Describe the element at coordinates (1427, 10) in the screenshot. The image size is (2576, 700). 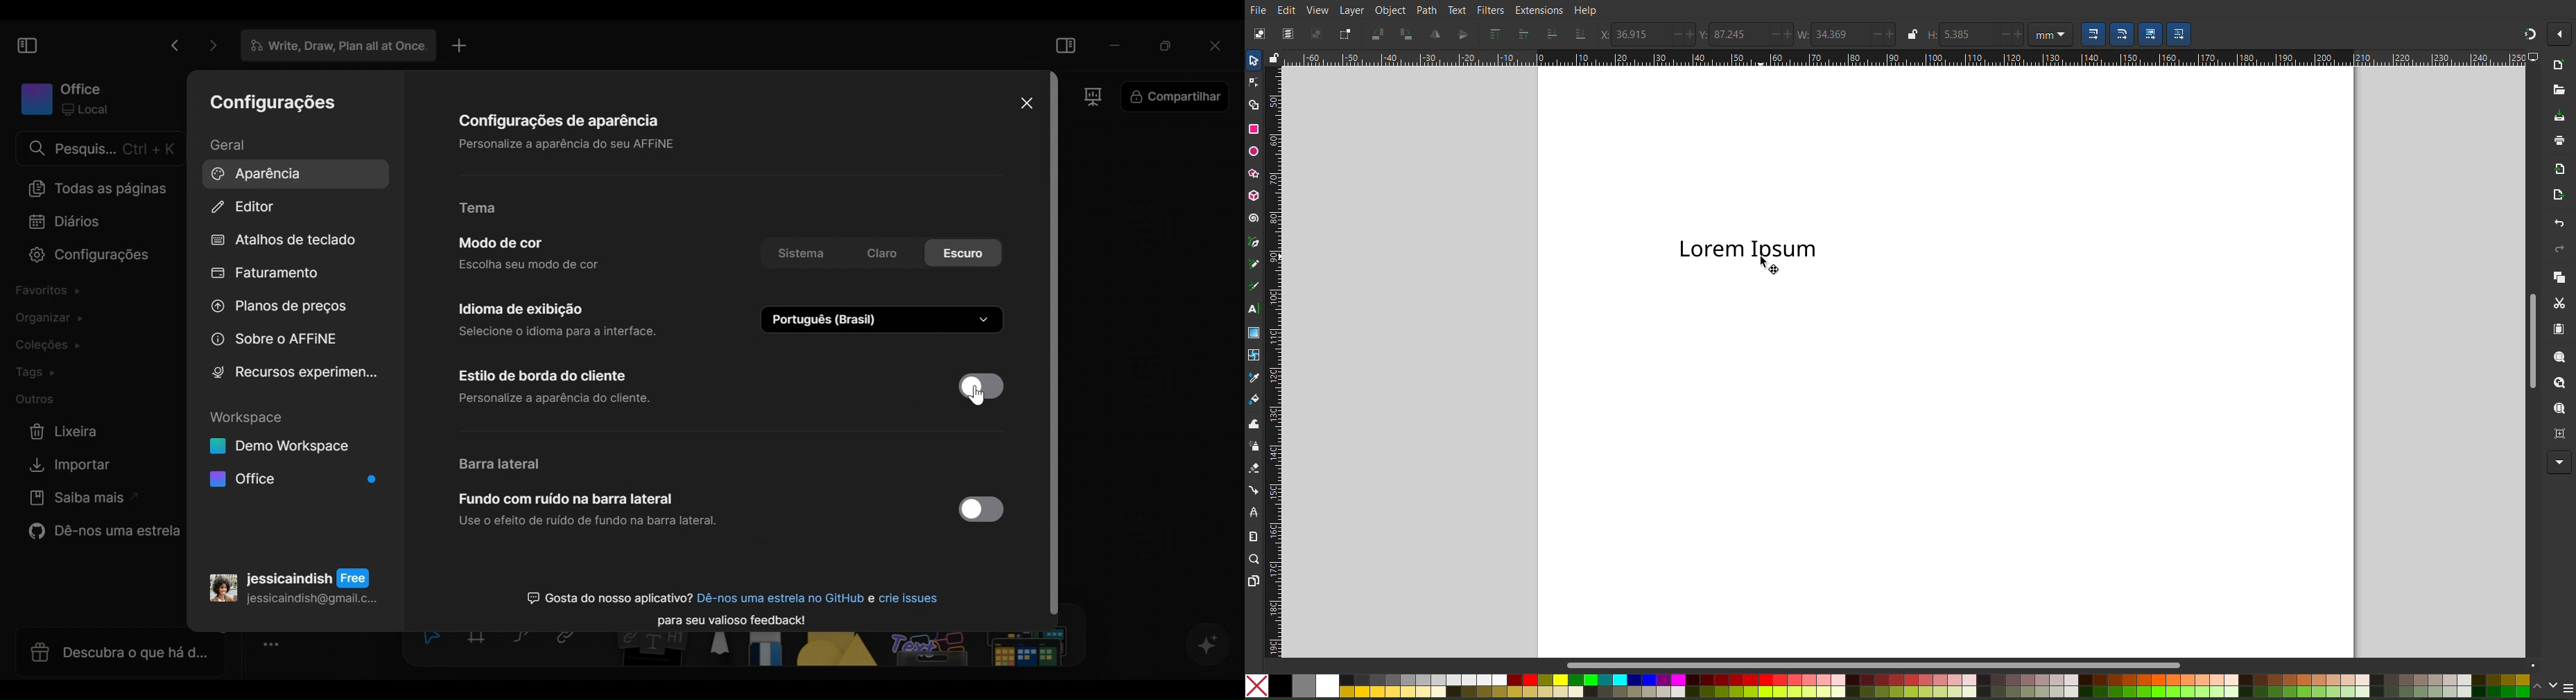
I see `Path` at that location.